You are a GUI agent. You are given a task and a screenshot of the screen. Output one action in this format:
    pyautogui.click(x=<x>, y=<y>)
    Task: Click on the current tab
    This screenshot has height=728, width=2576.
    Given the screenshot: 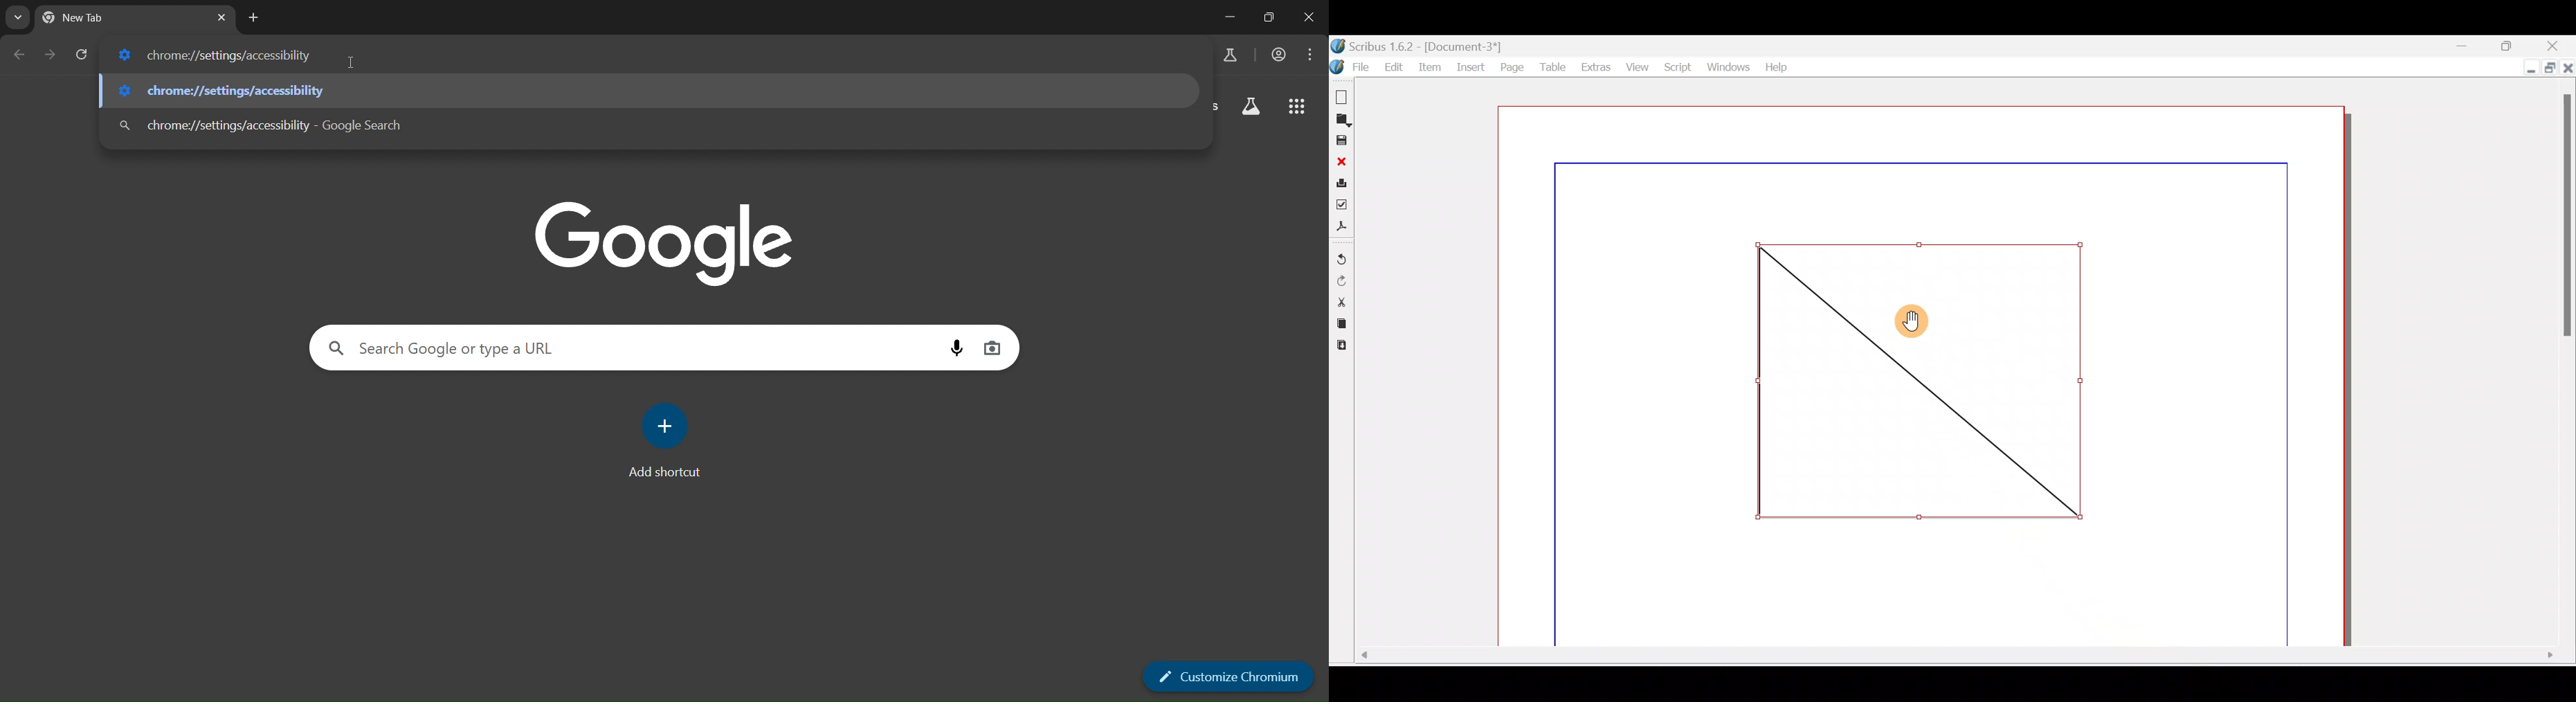 What is the action you would take?
    pyautogui.click(x=100, y=17)
    